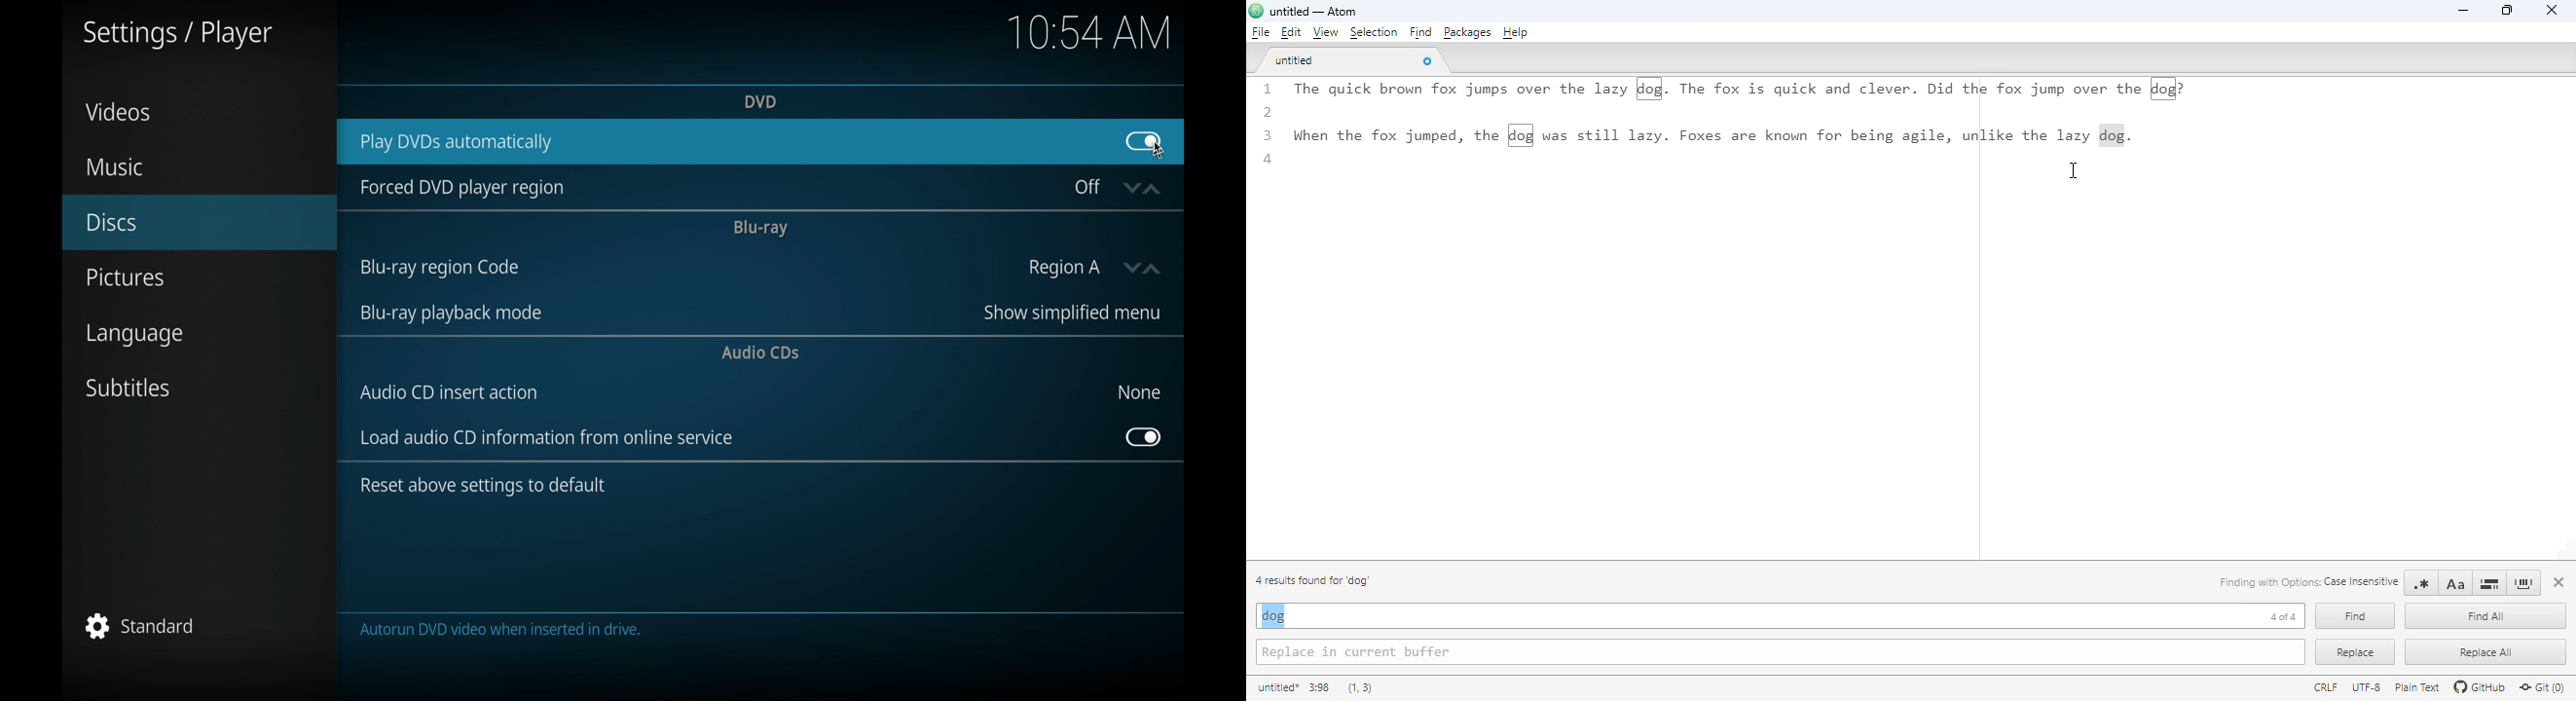 The height and width of the screenshot is (728, 2576). What do you see at coordinates (2421, 583) in the screenshot?
I see `use regex` at bounding box center [2421, 583].